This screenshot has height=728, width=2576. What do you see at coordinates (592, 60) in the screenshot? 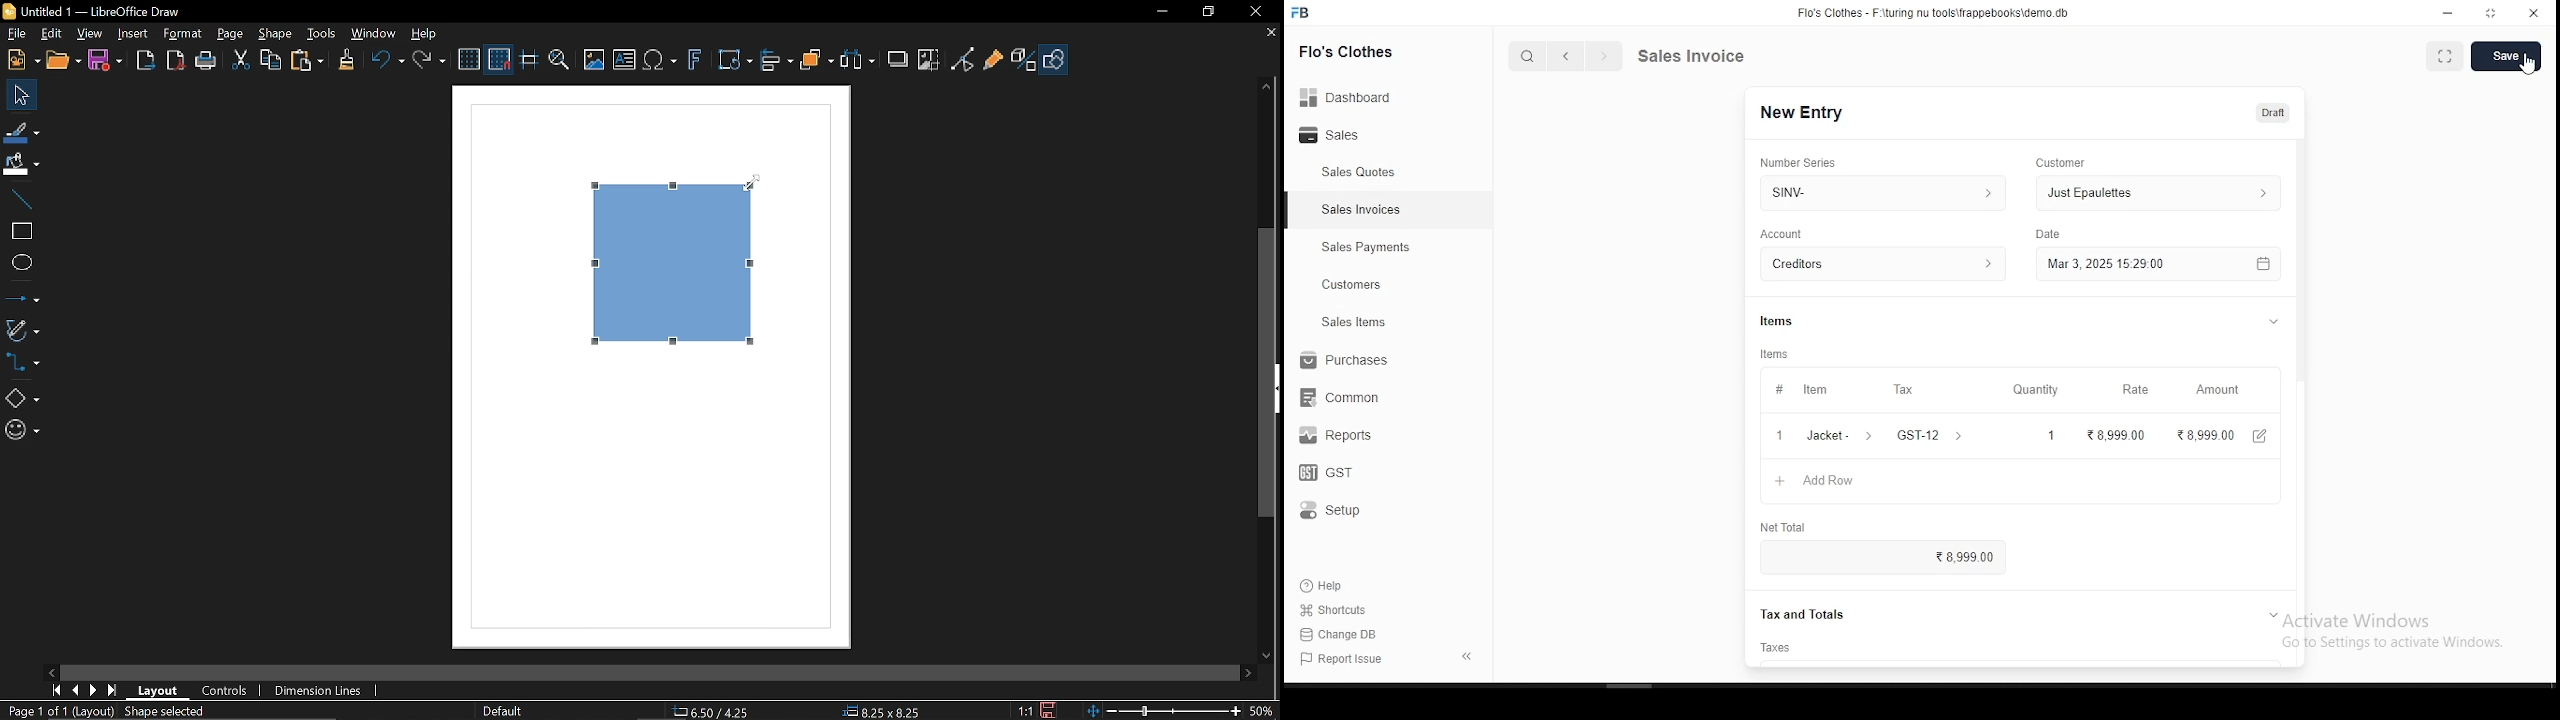
I see `Insert image` at bounding box center [592, 60].